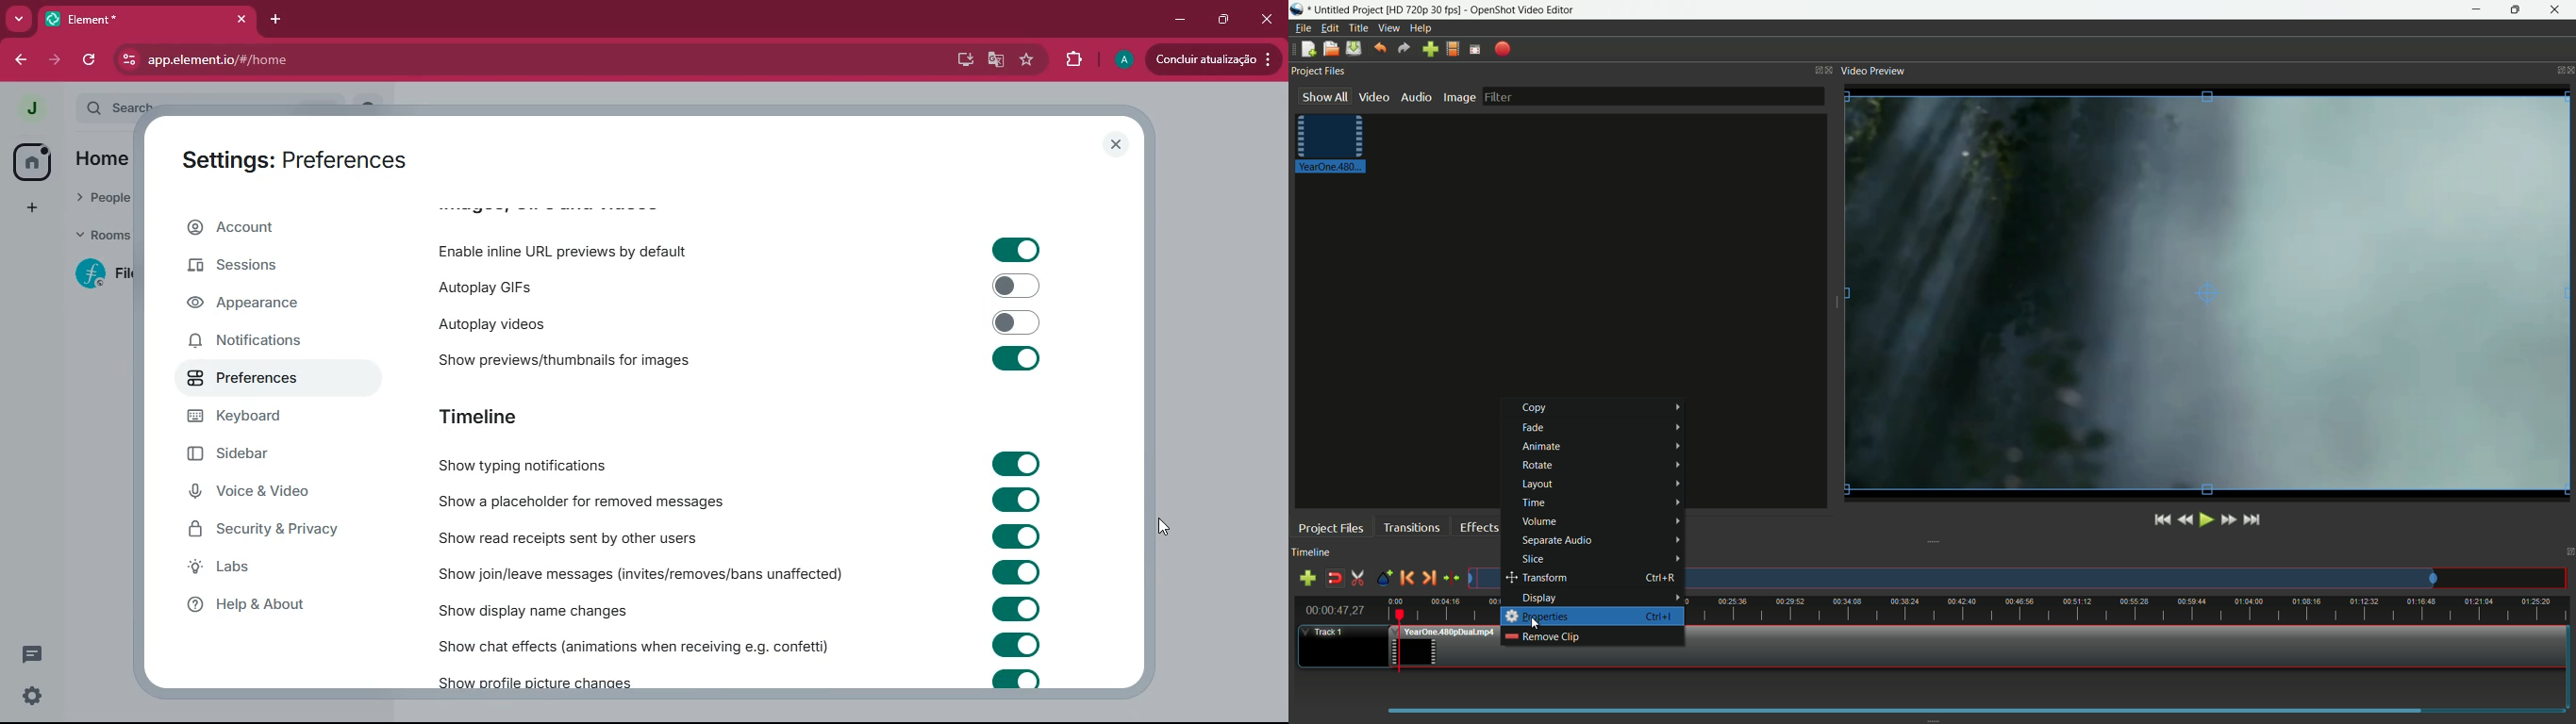 The height and width of the screenshot is (728, 2576). What do you see at coordinates (569, 249) in the screenshot?
I see `enable inline URL previews by default` at bounding box center [569, 249].